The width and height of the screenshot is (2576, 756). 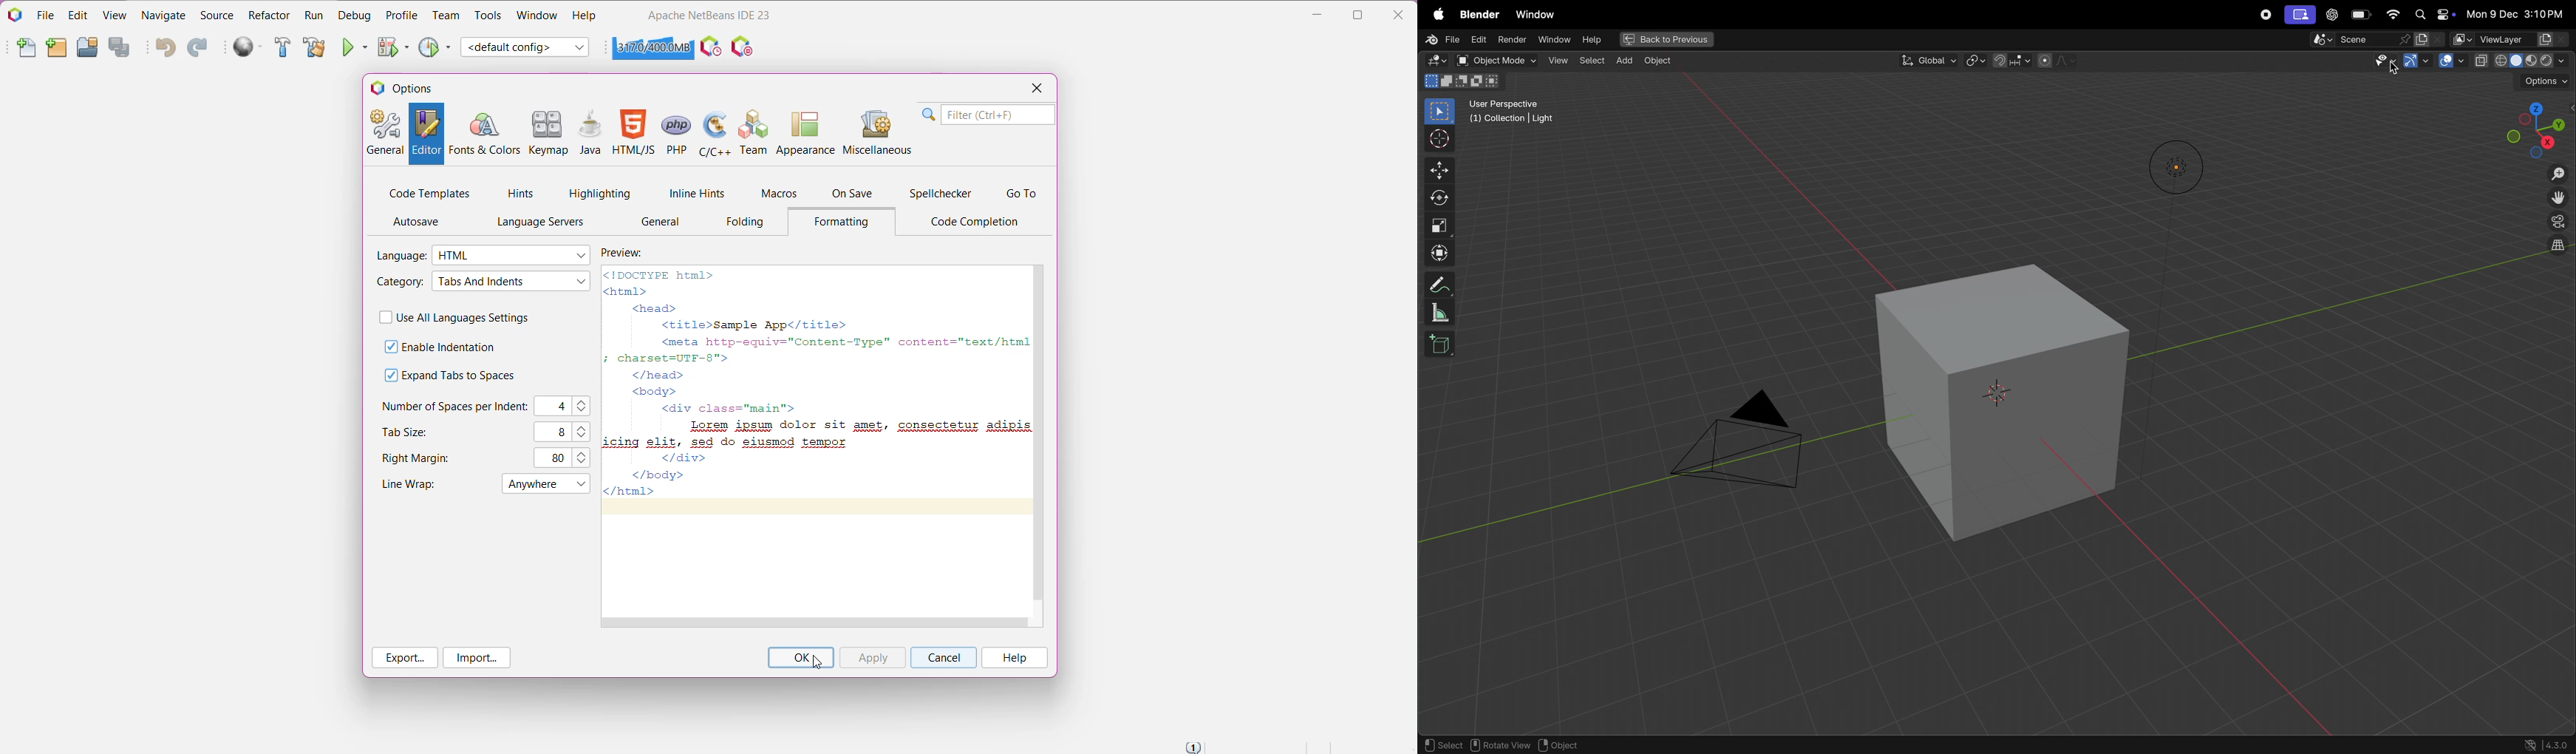 What do you see at coordinates (2170, 167) in the screenshot?
I see `lights` at bounding box center [2170, 167].